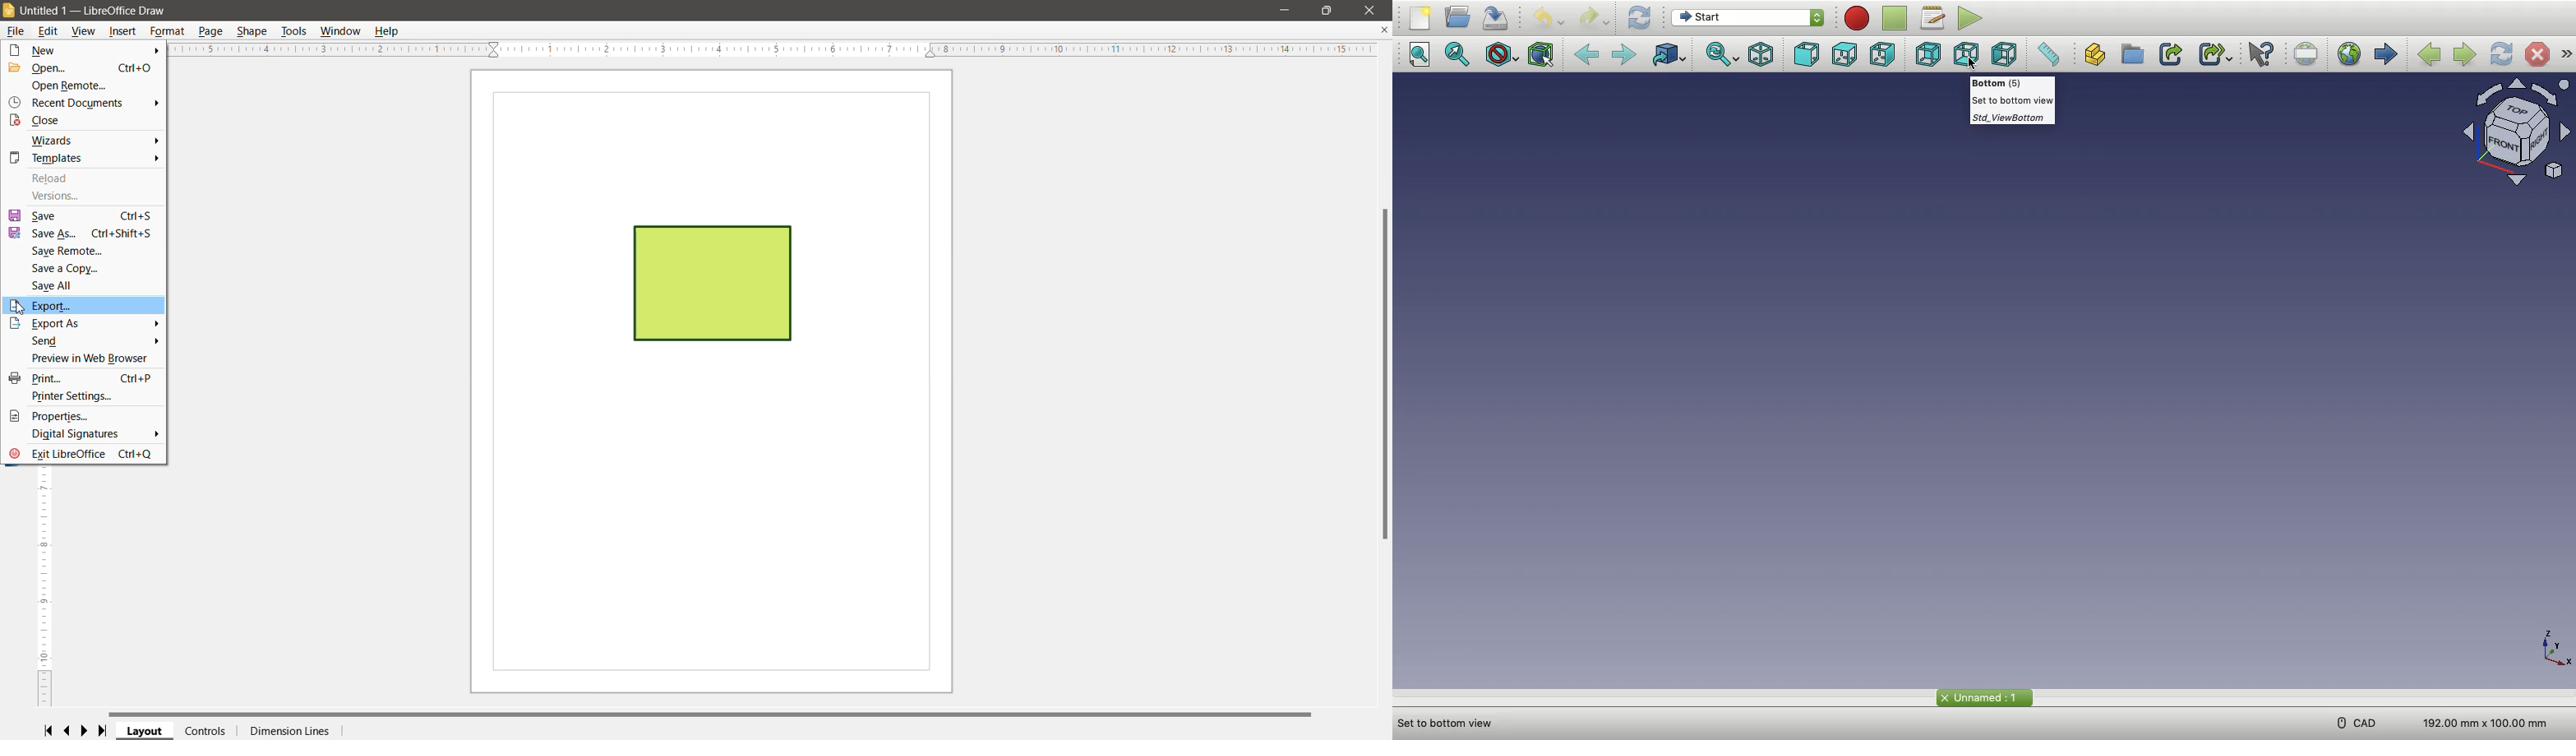  Describe the element at coordinates (1284, 9) in the screenshot. I see `Minimize` at that location.